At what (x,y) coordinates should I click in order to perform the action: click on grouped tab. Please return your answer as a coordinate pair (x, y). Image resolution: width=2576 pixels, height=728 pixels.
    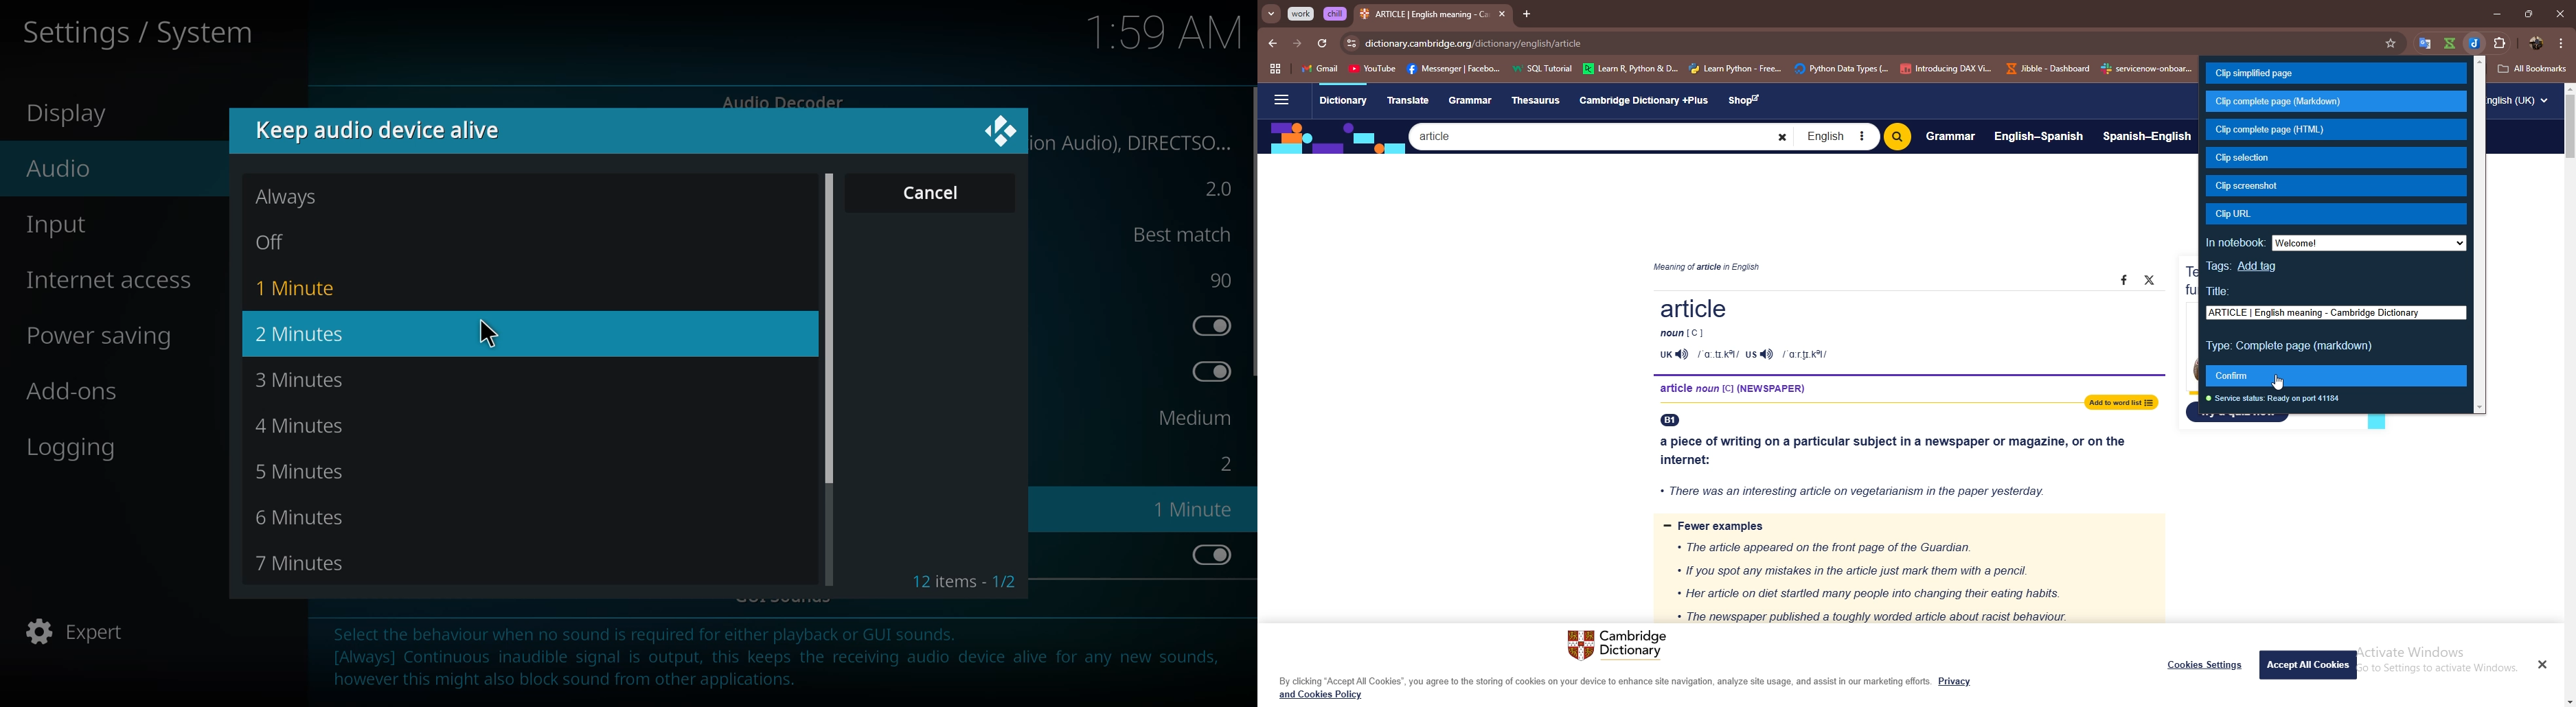
    Looking at the image, I should click on (1302, 14).